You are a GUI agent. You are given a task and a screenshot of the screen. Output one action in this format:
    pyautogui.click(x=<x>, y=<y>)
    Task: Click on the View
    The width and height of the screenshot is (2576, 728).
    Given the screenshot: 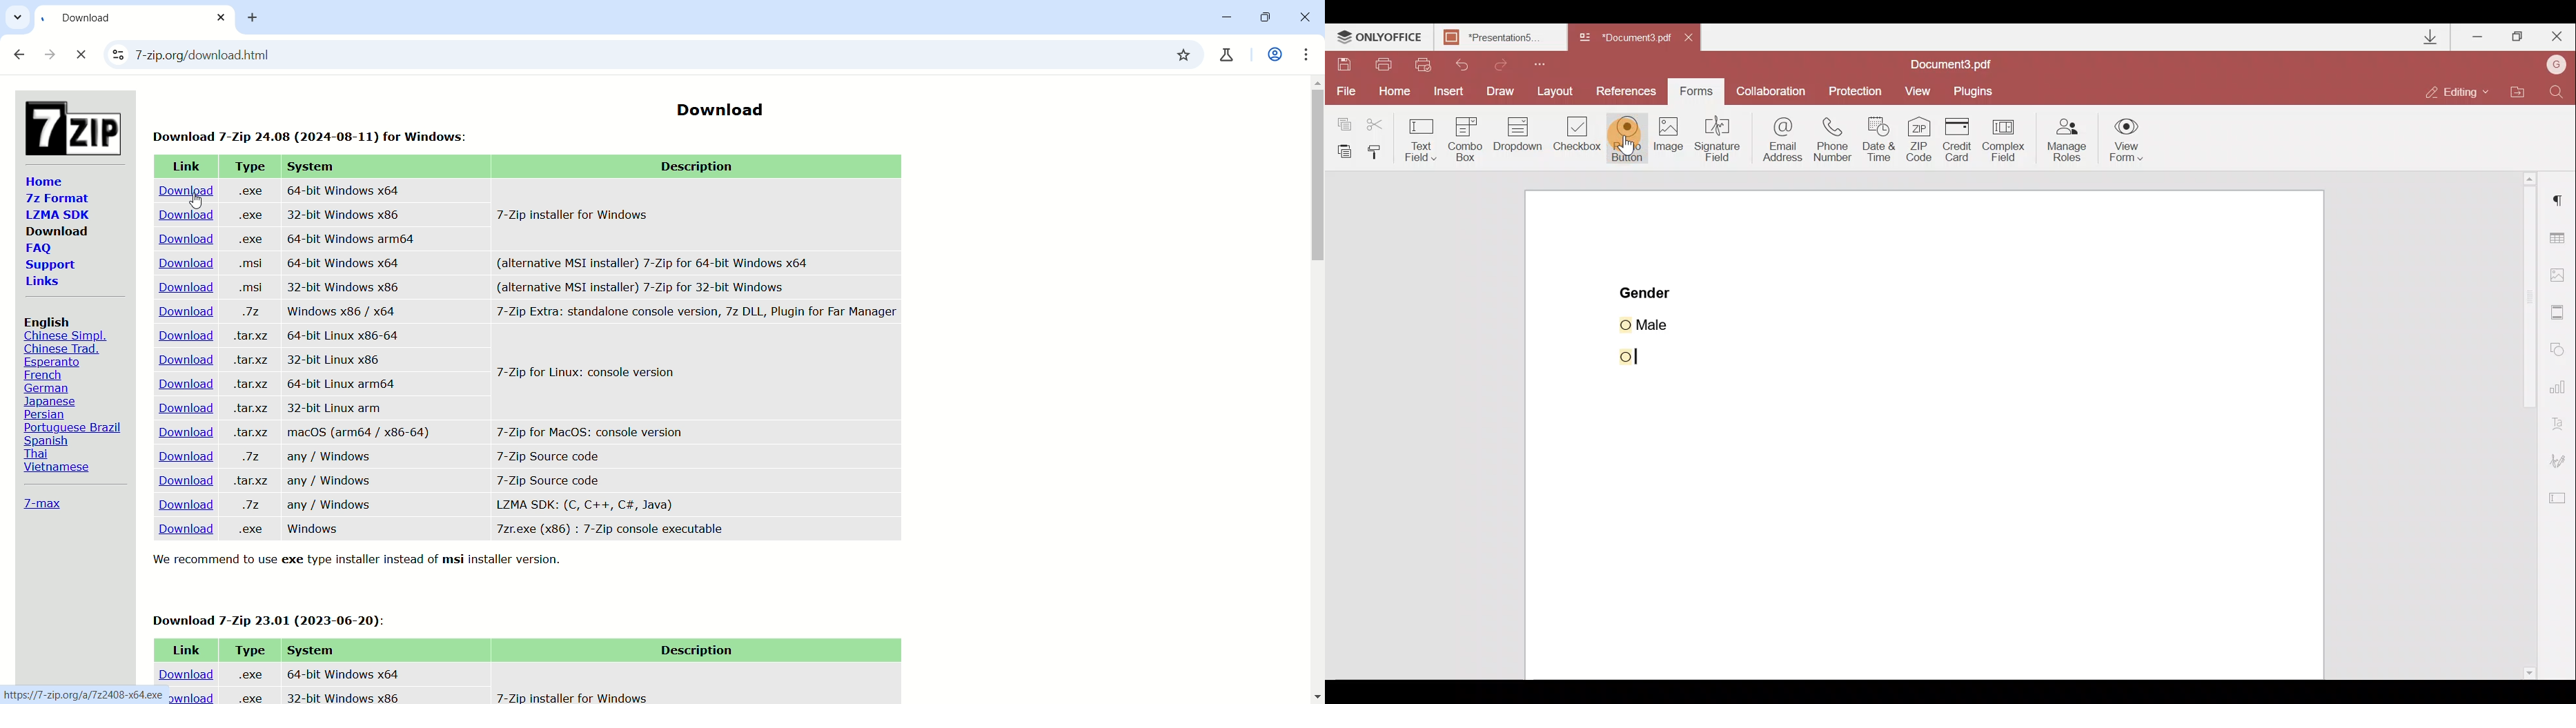 What is the action you would take?
    pyautogui.click(x=1924, y=89)
    